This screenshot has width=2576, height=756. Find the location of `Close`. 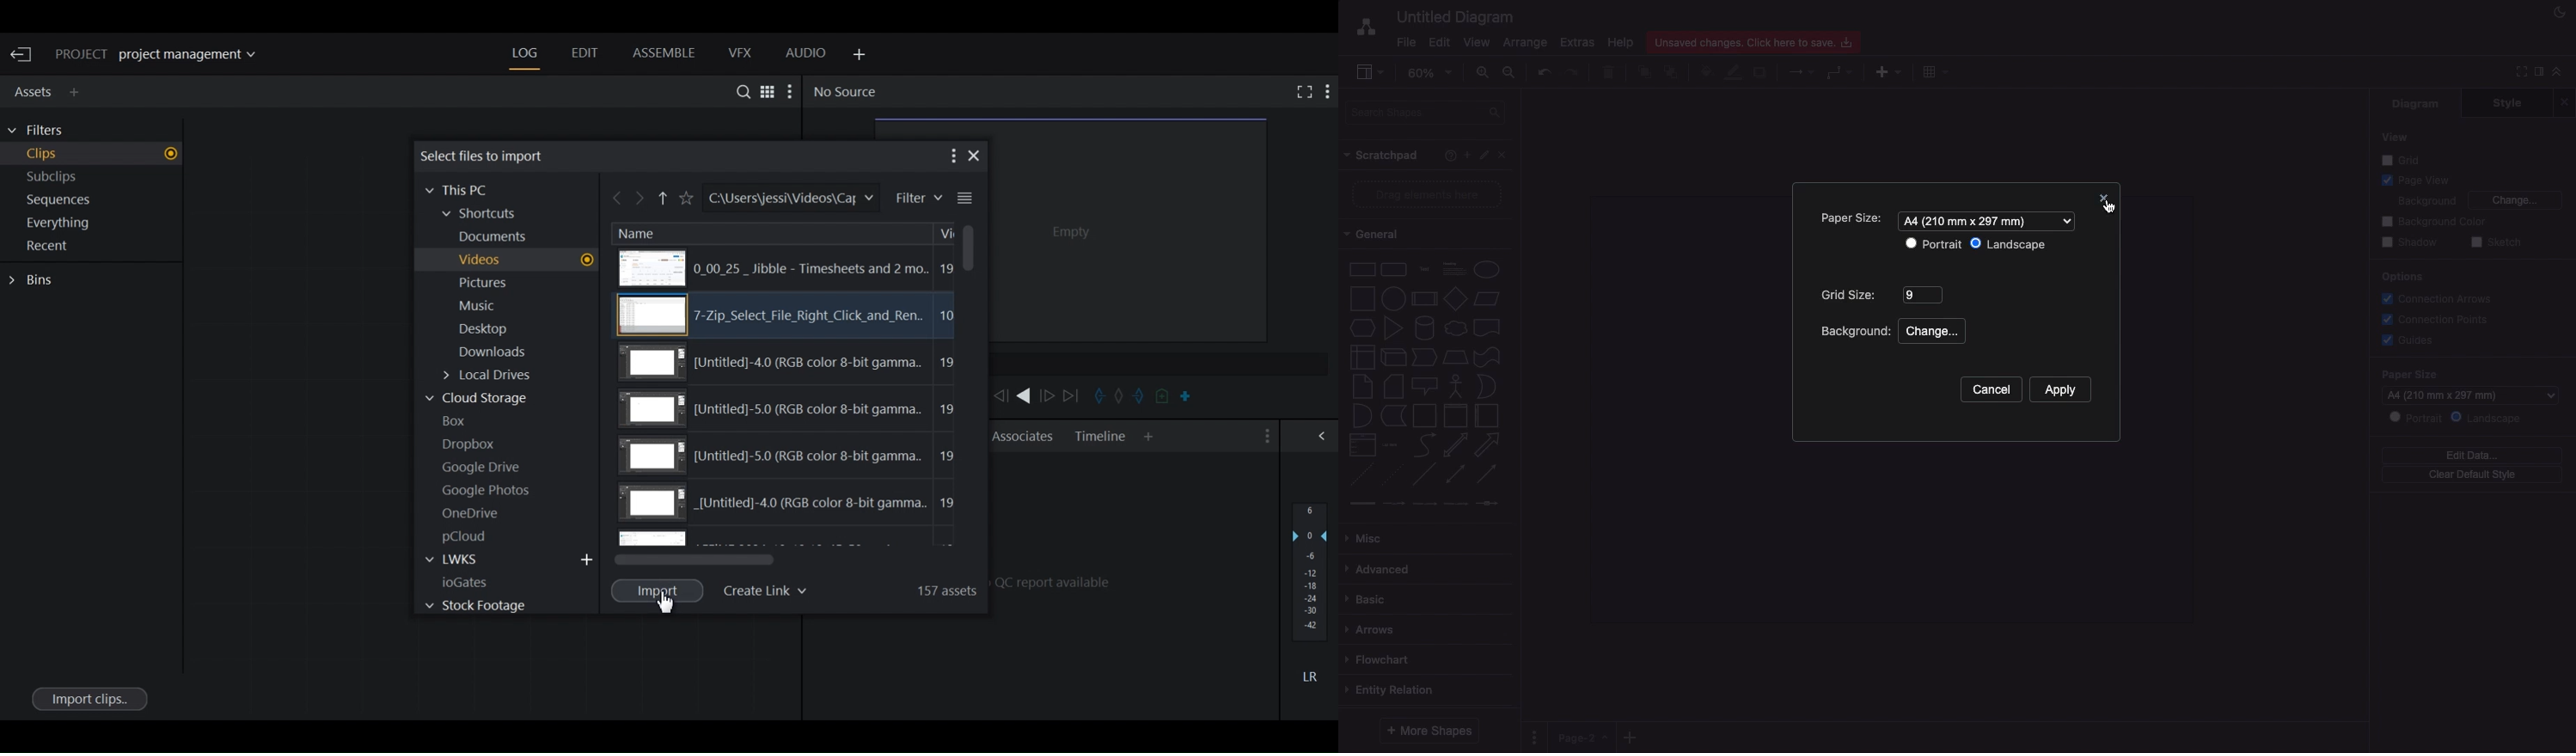

Close is located at coordinates (2564, 102).